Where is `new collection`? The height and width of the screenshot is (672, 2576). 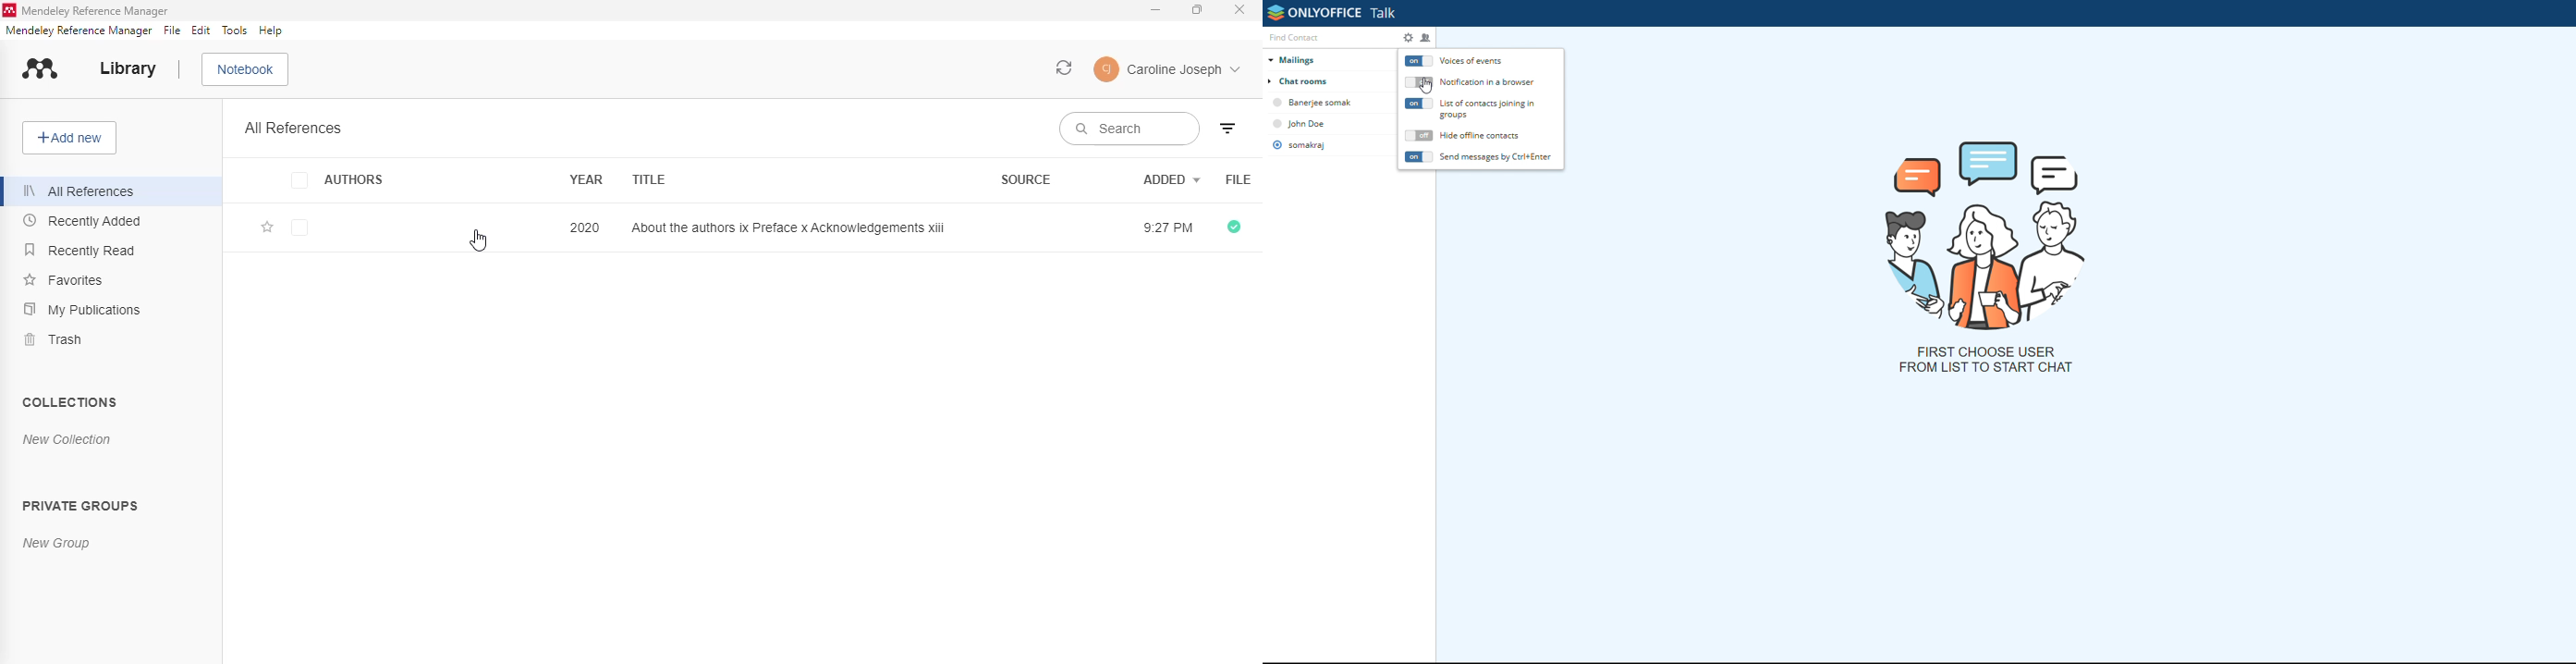
new collection is located at coordinates (67, 439).